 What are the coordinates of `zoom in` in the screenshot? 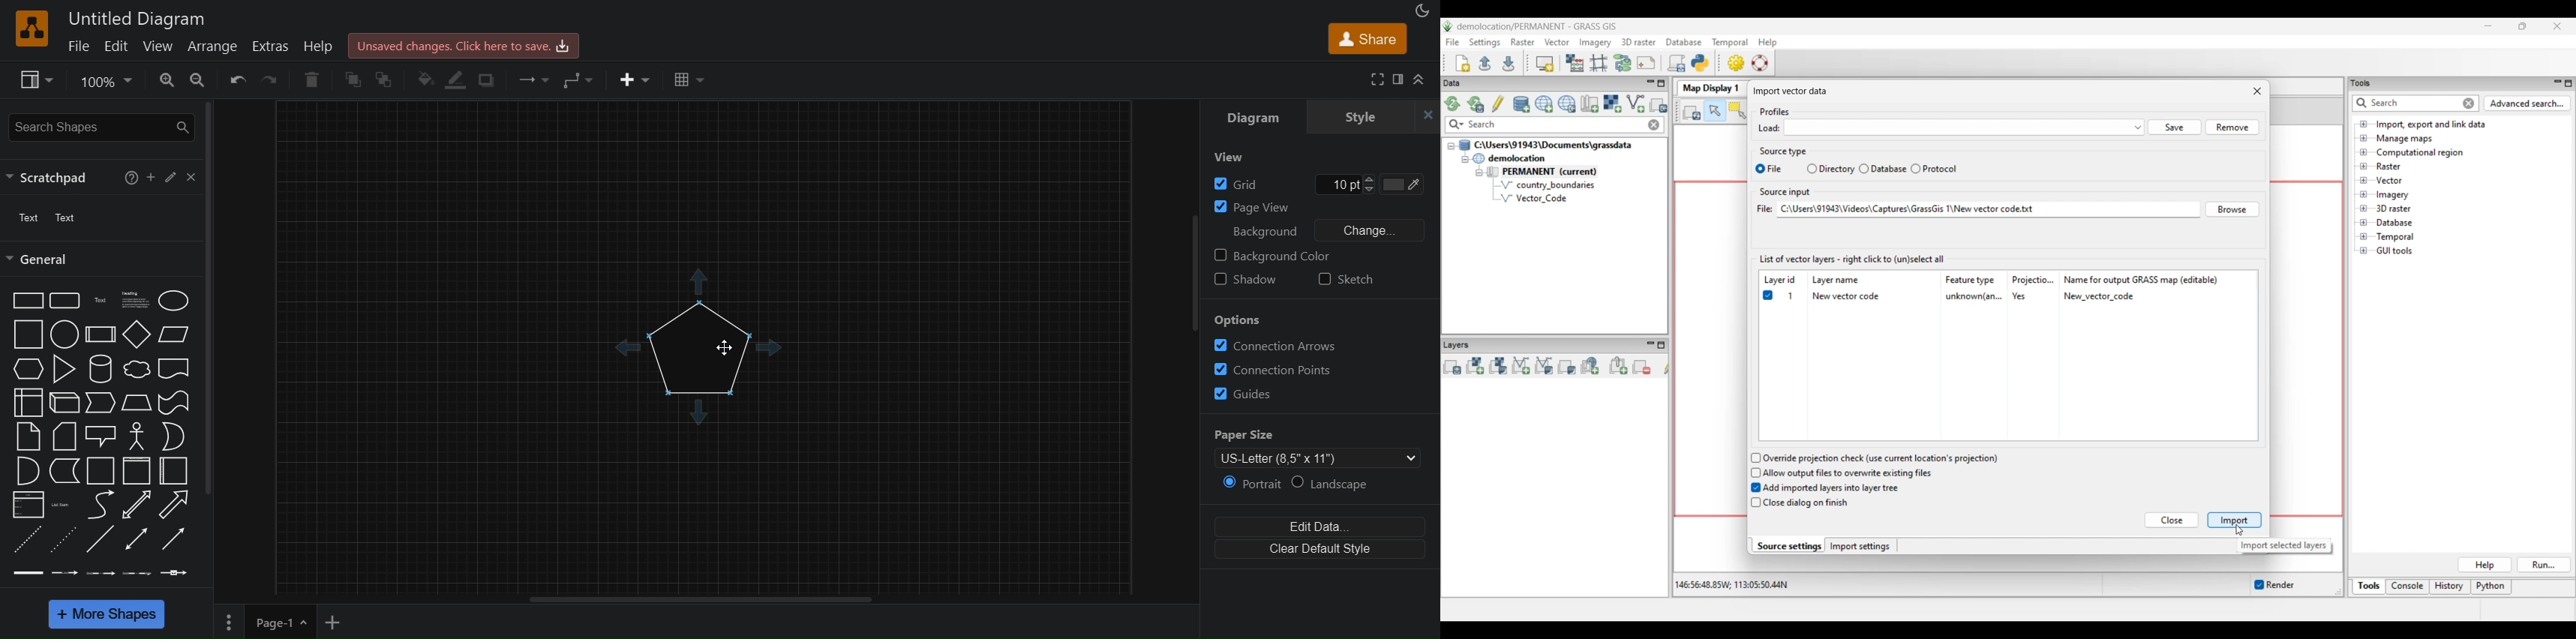 It's located at (197, 81).